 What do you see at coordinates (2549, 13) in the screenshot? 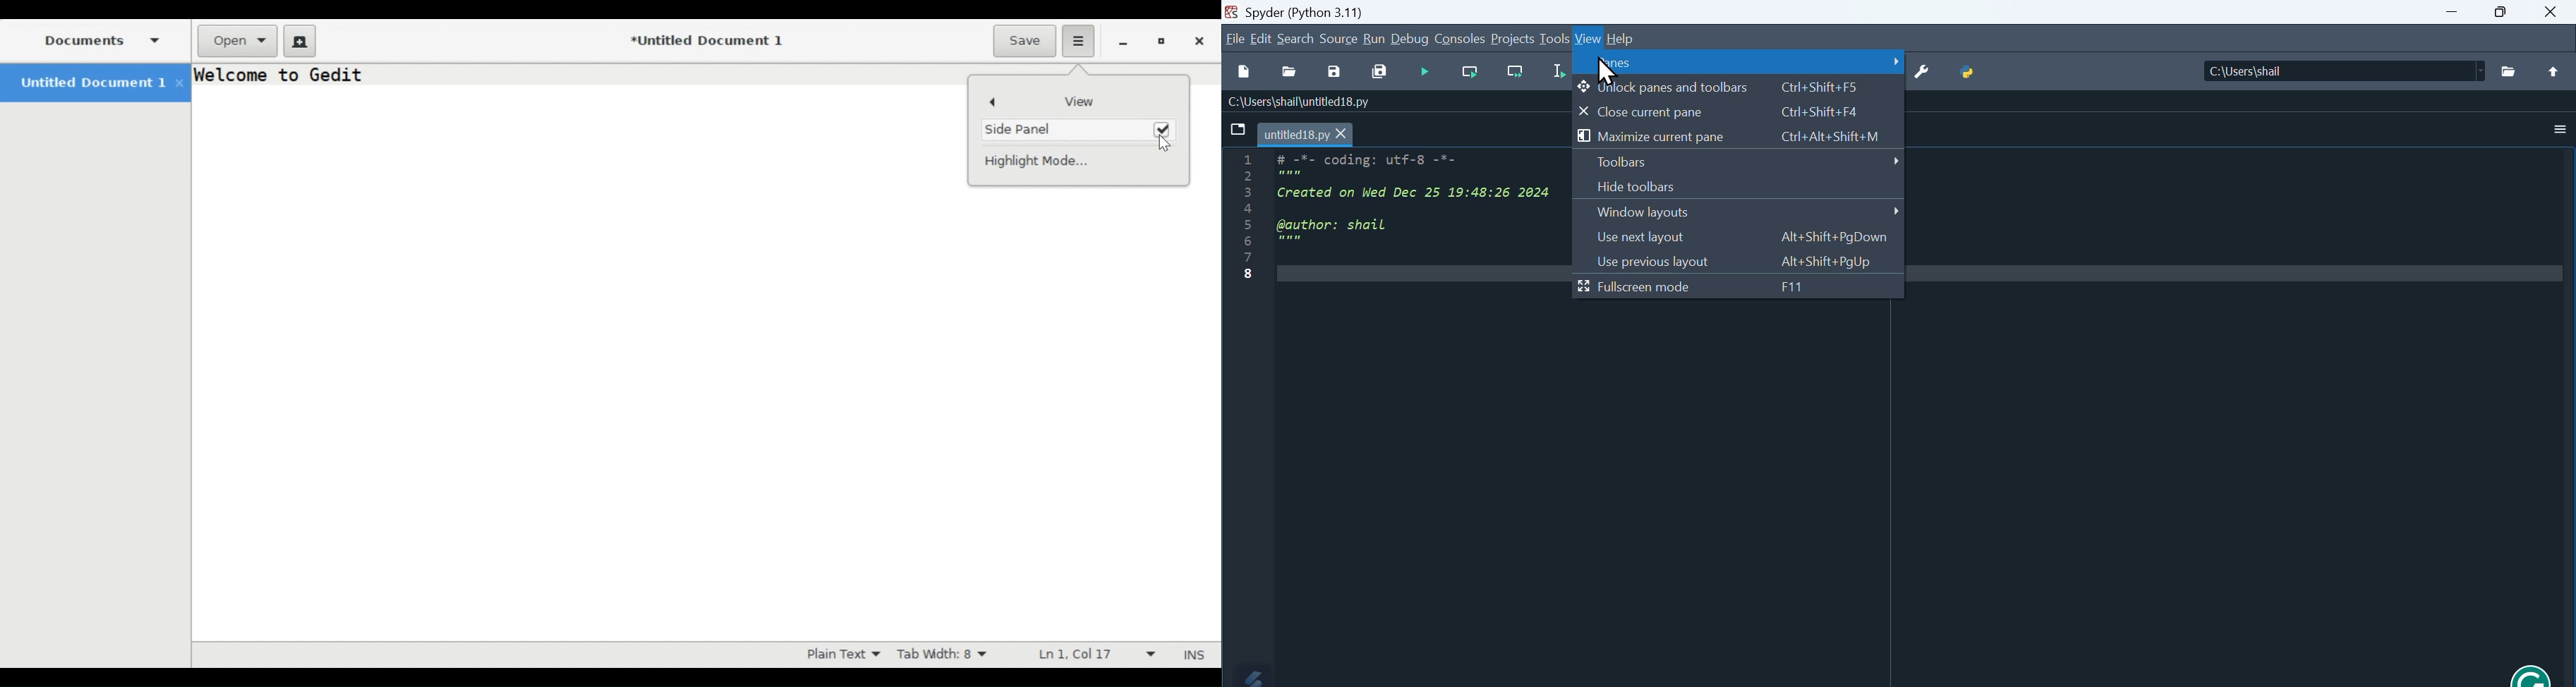
I see `Close` at bounding box center [2549, 13].